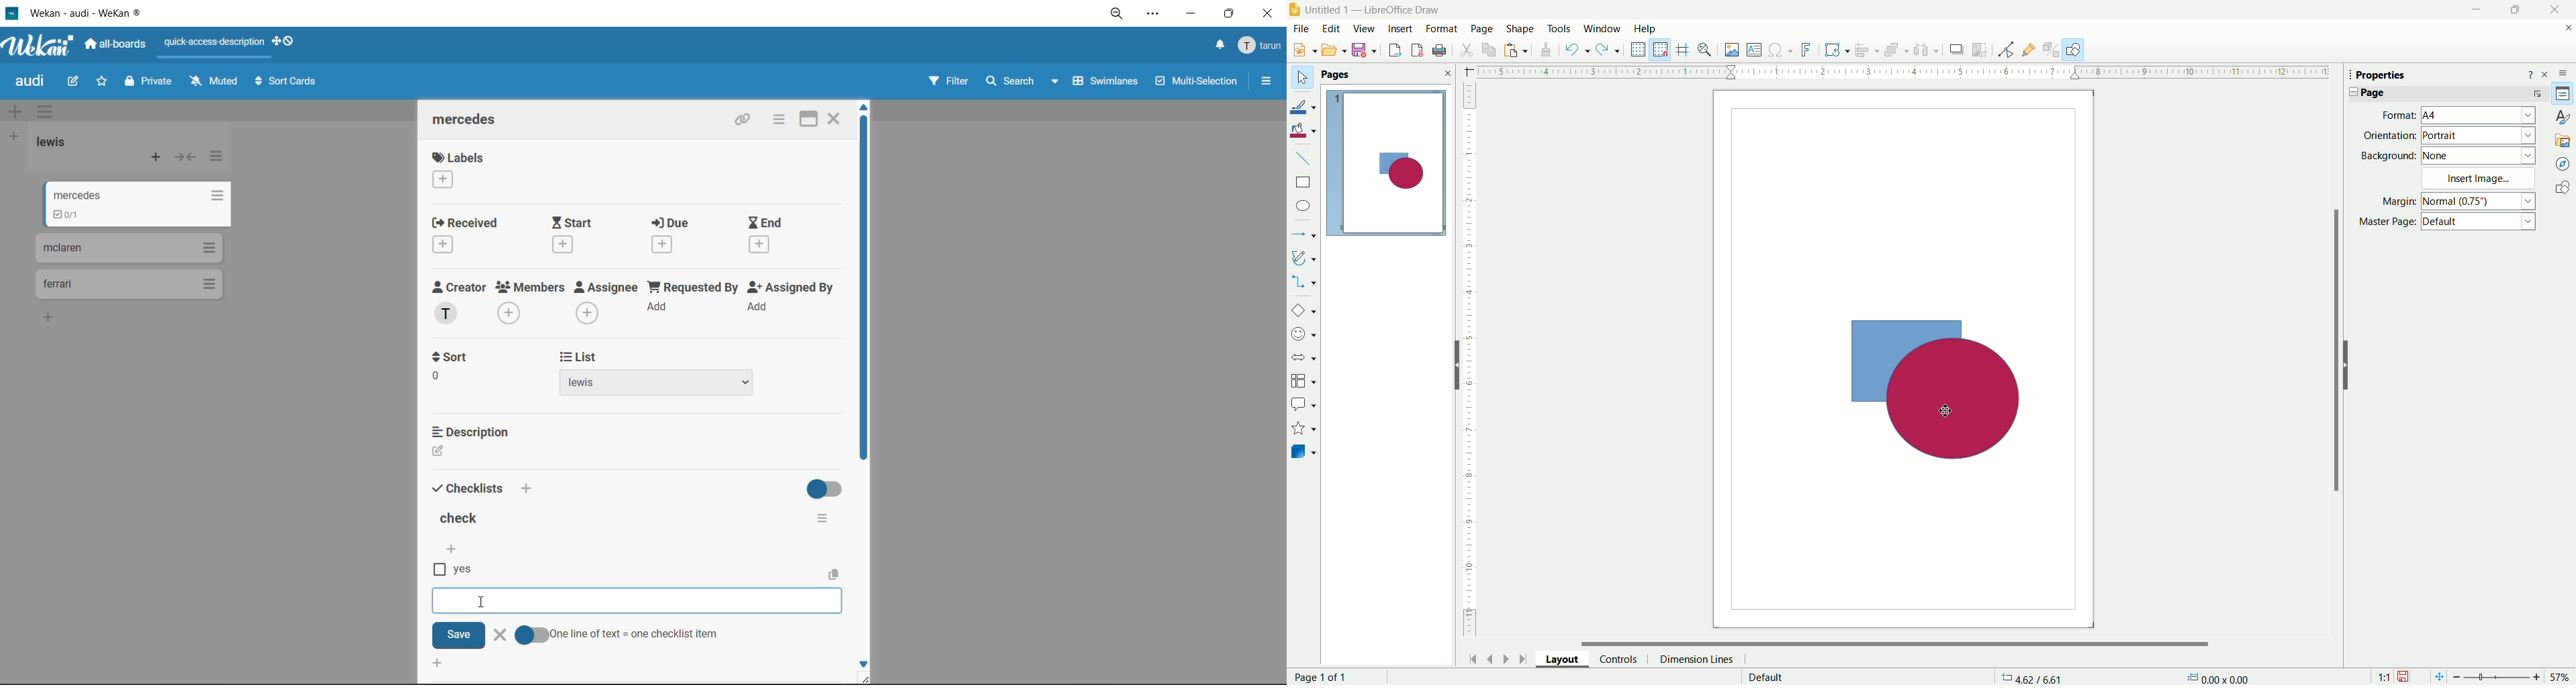 This screenshot has width=2576, height=700. Describe the element at coordinates (470, 121) in the screenshot. I see `card title` at that location.